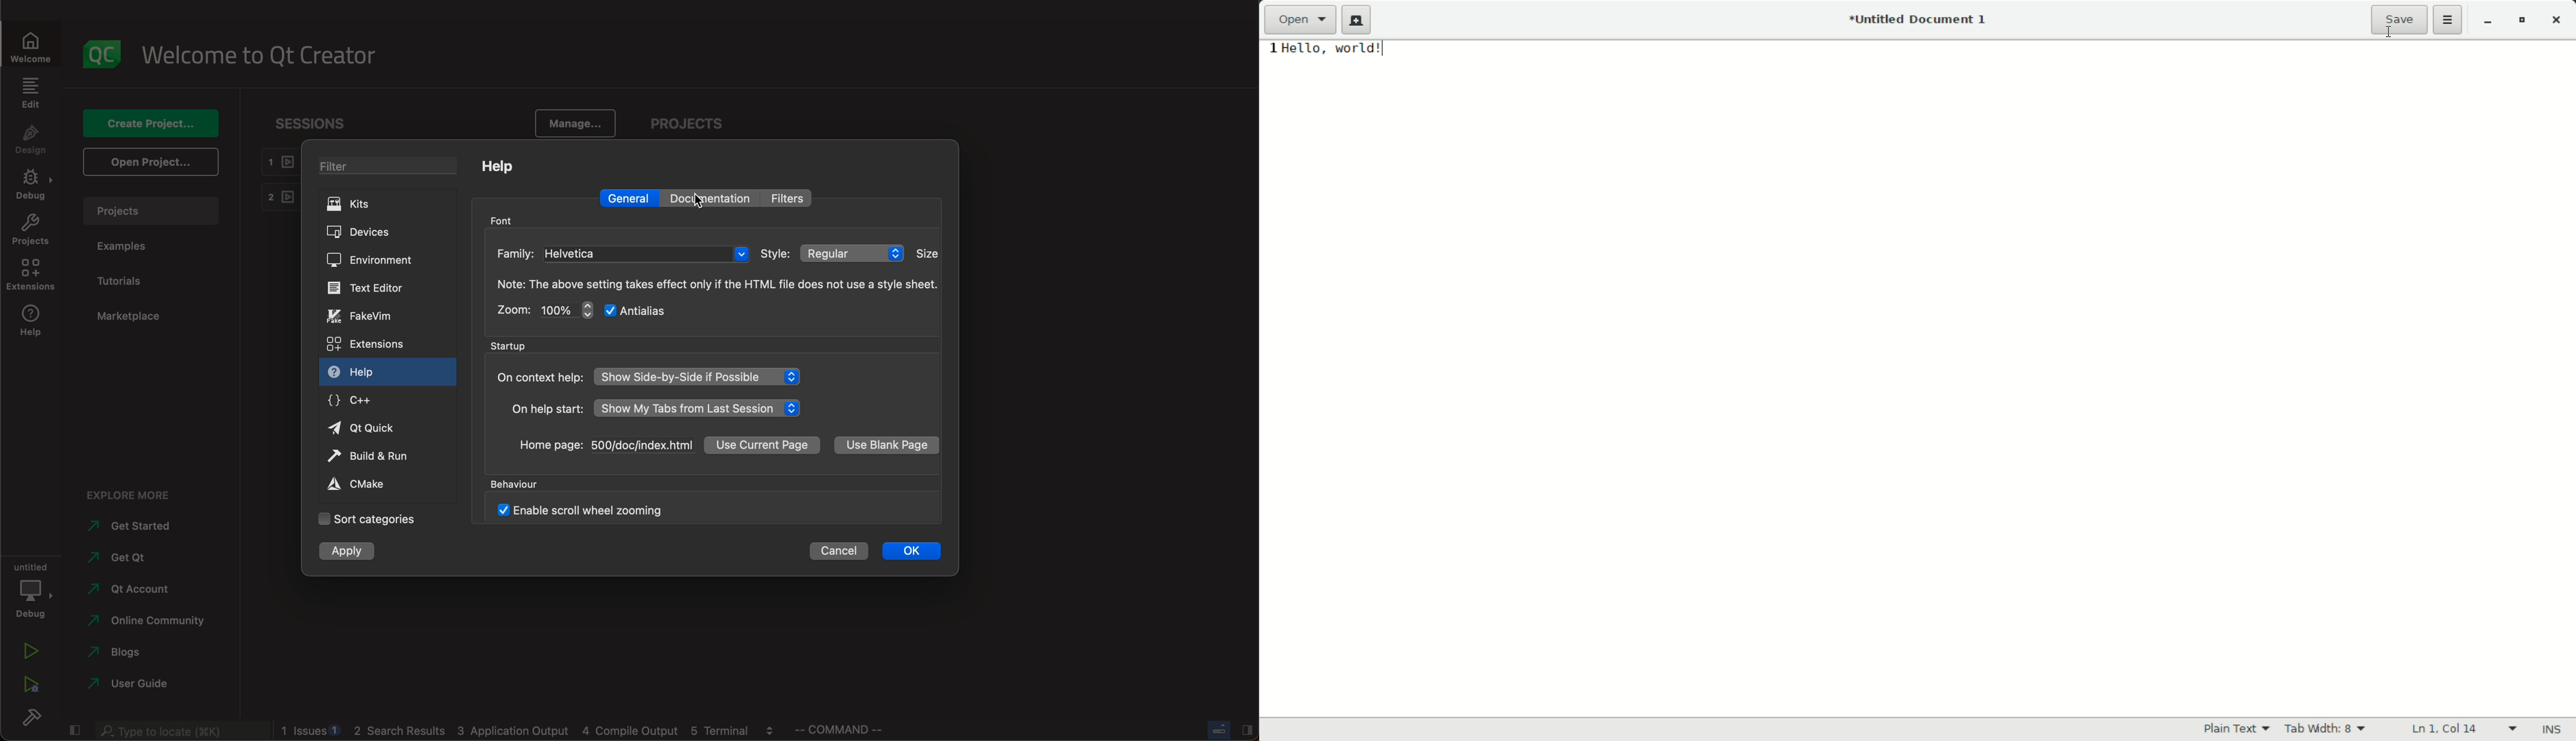 Image resolution: width=2576 pixels, height=756 pixels. I want to click on vim, so click(372, 315).